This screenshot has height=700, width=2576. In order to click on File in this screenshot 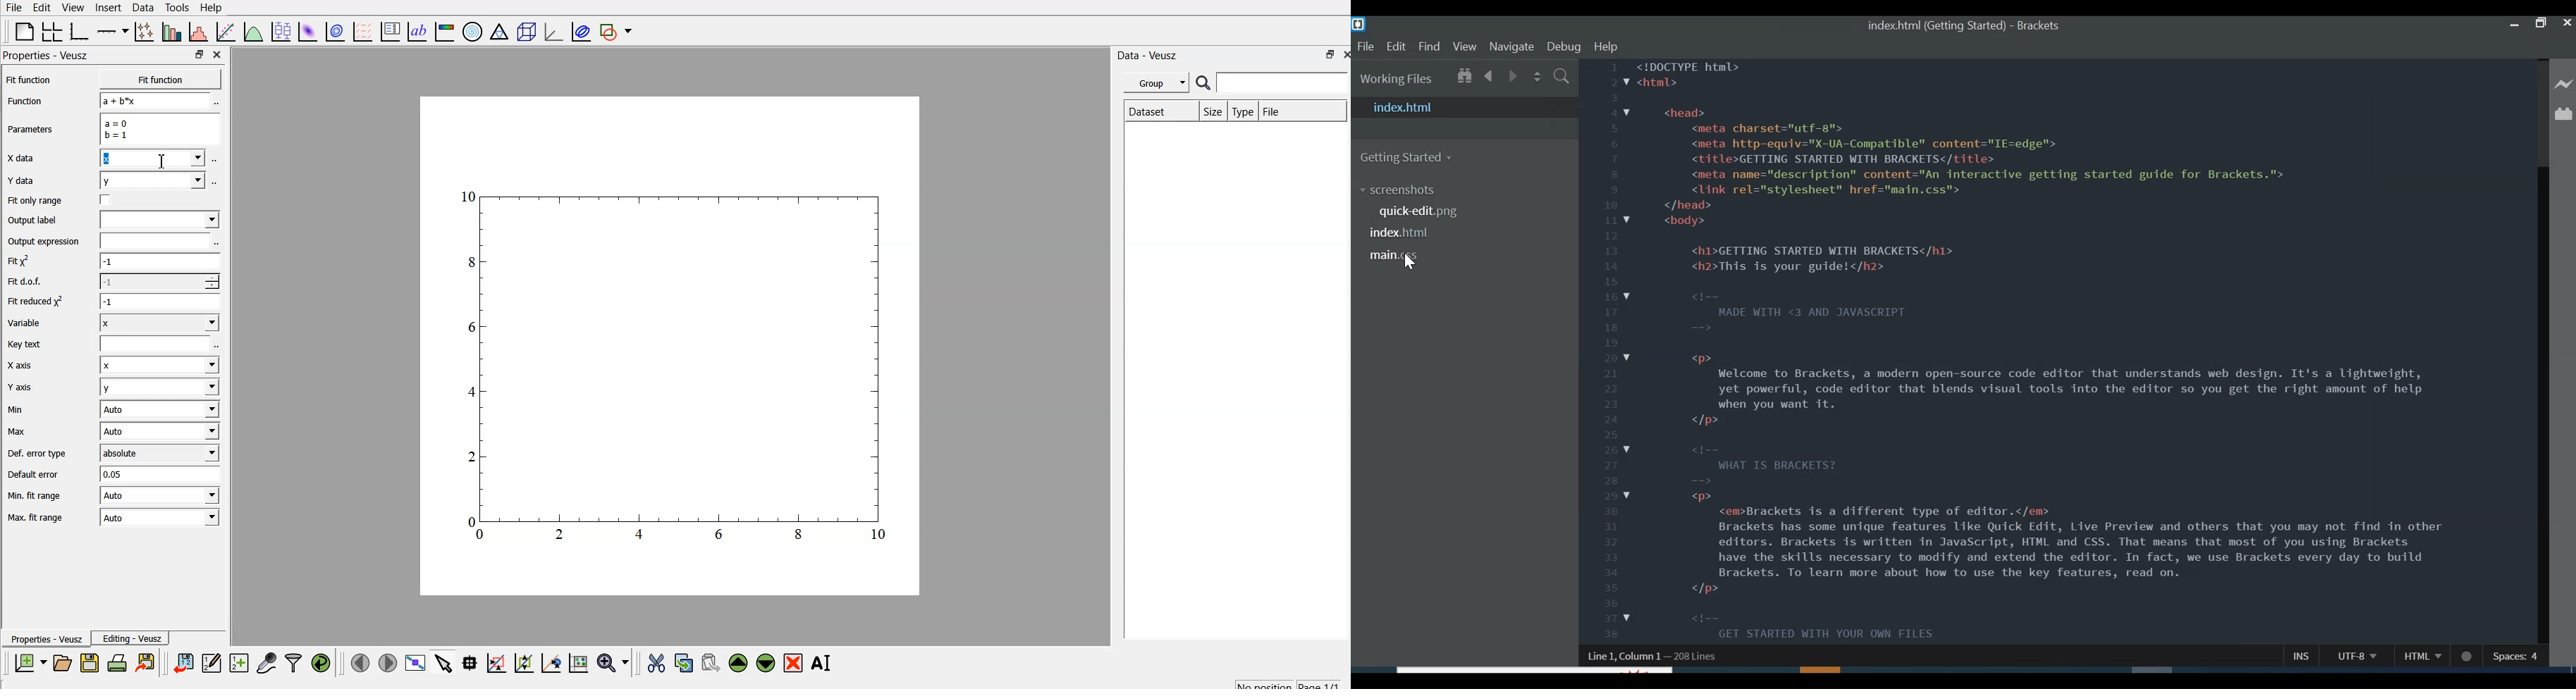, I will do `click(1365, 47)`.